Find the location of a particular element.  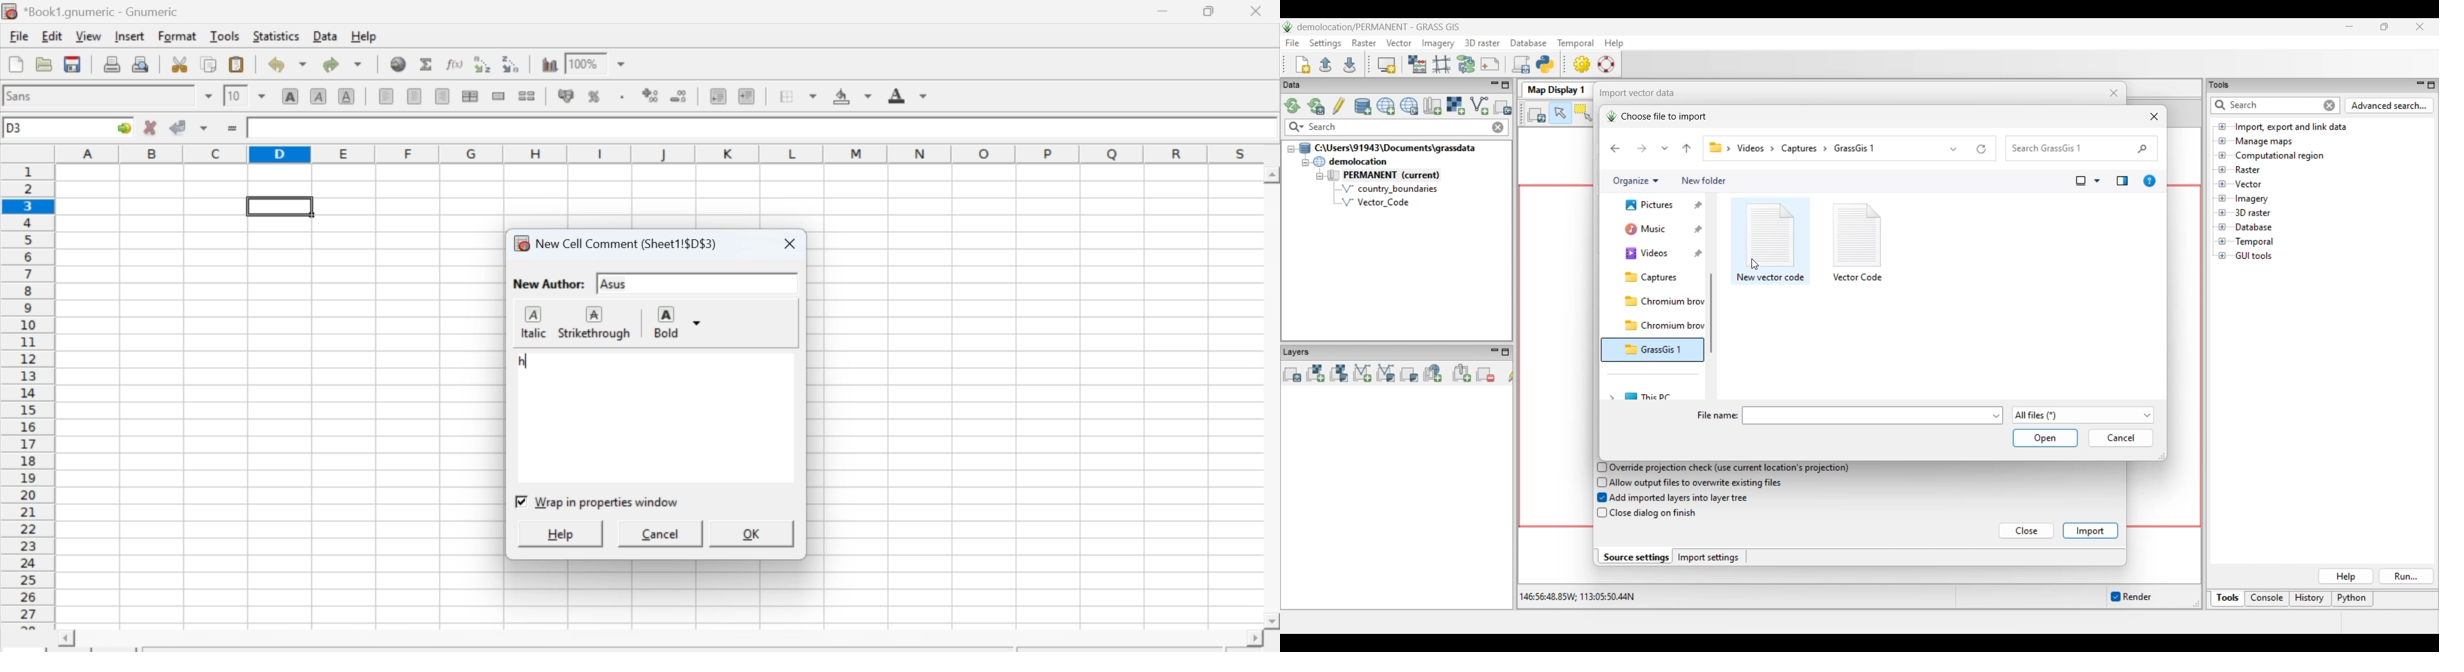

= is located at coordinates (231, 129).